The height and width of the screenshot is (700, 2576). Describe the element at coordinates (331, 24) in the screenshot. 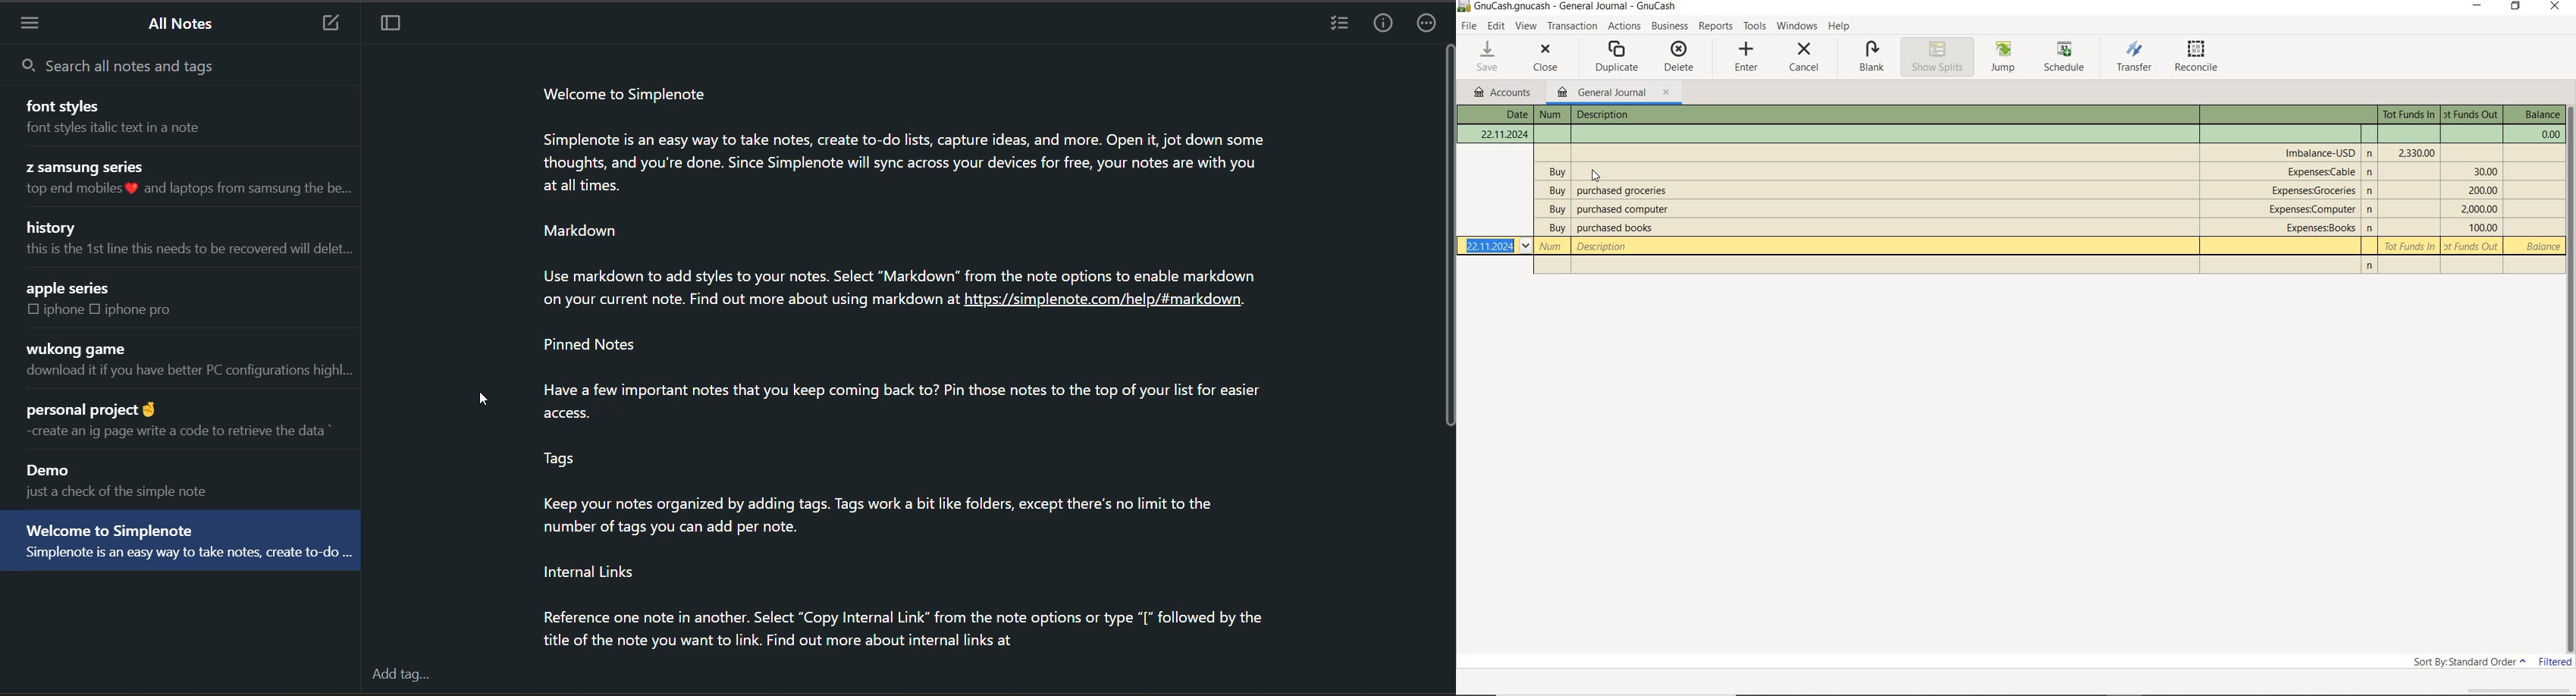

I see `add new note` at that location.